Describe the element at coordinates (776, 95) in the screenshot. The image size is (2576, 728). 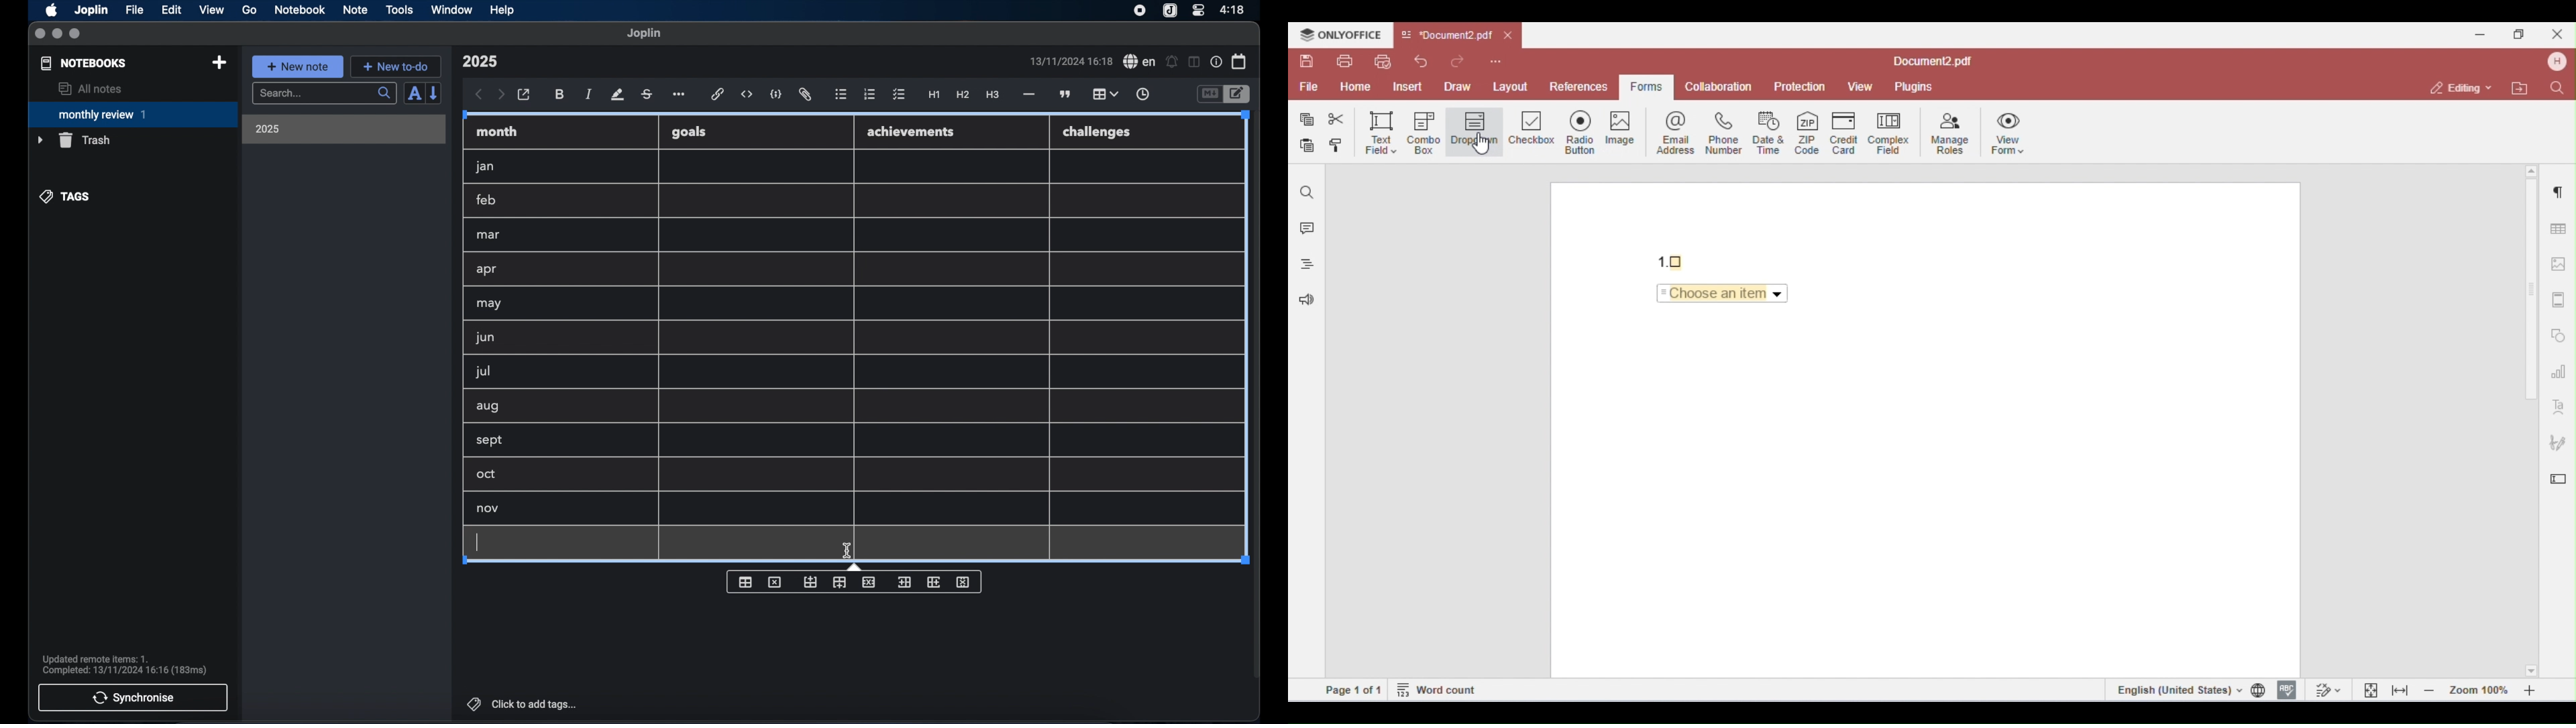
I see `code` at that location.